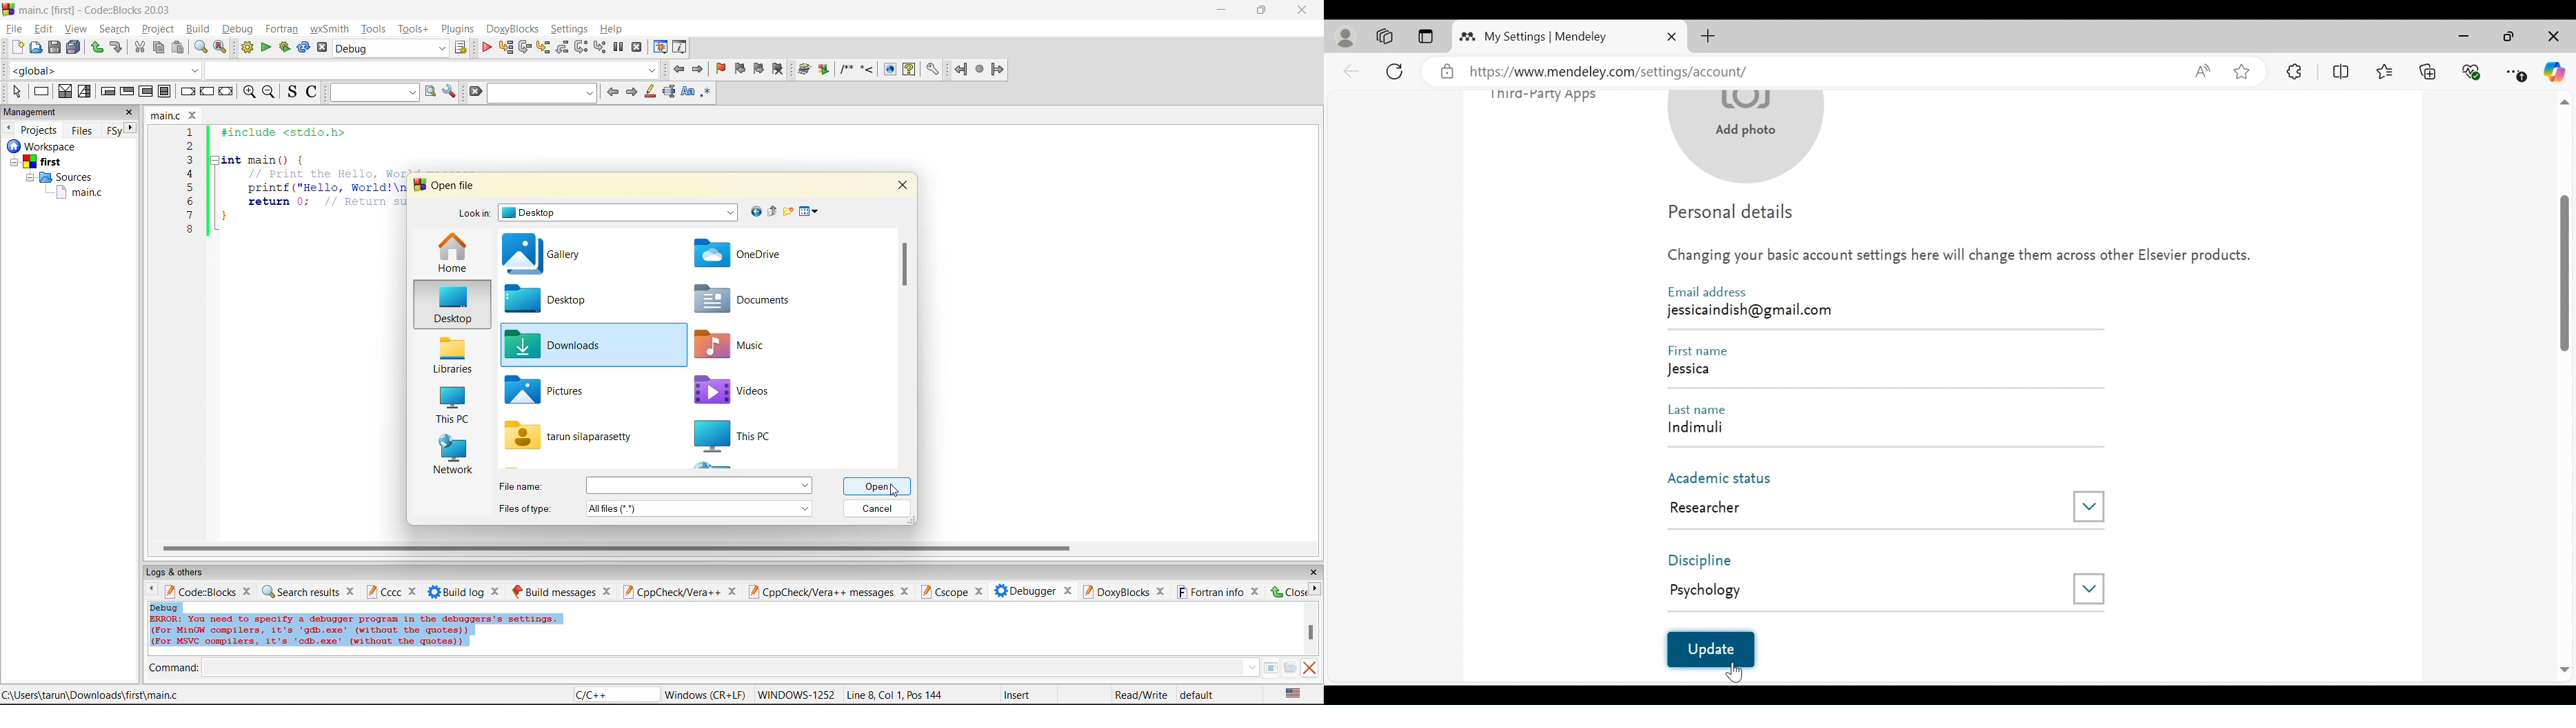  Describe the element at coordinates (38, 162) in the screenshot. I see `first project` at that location.